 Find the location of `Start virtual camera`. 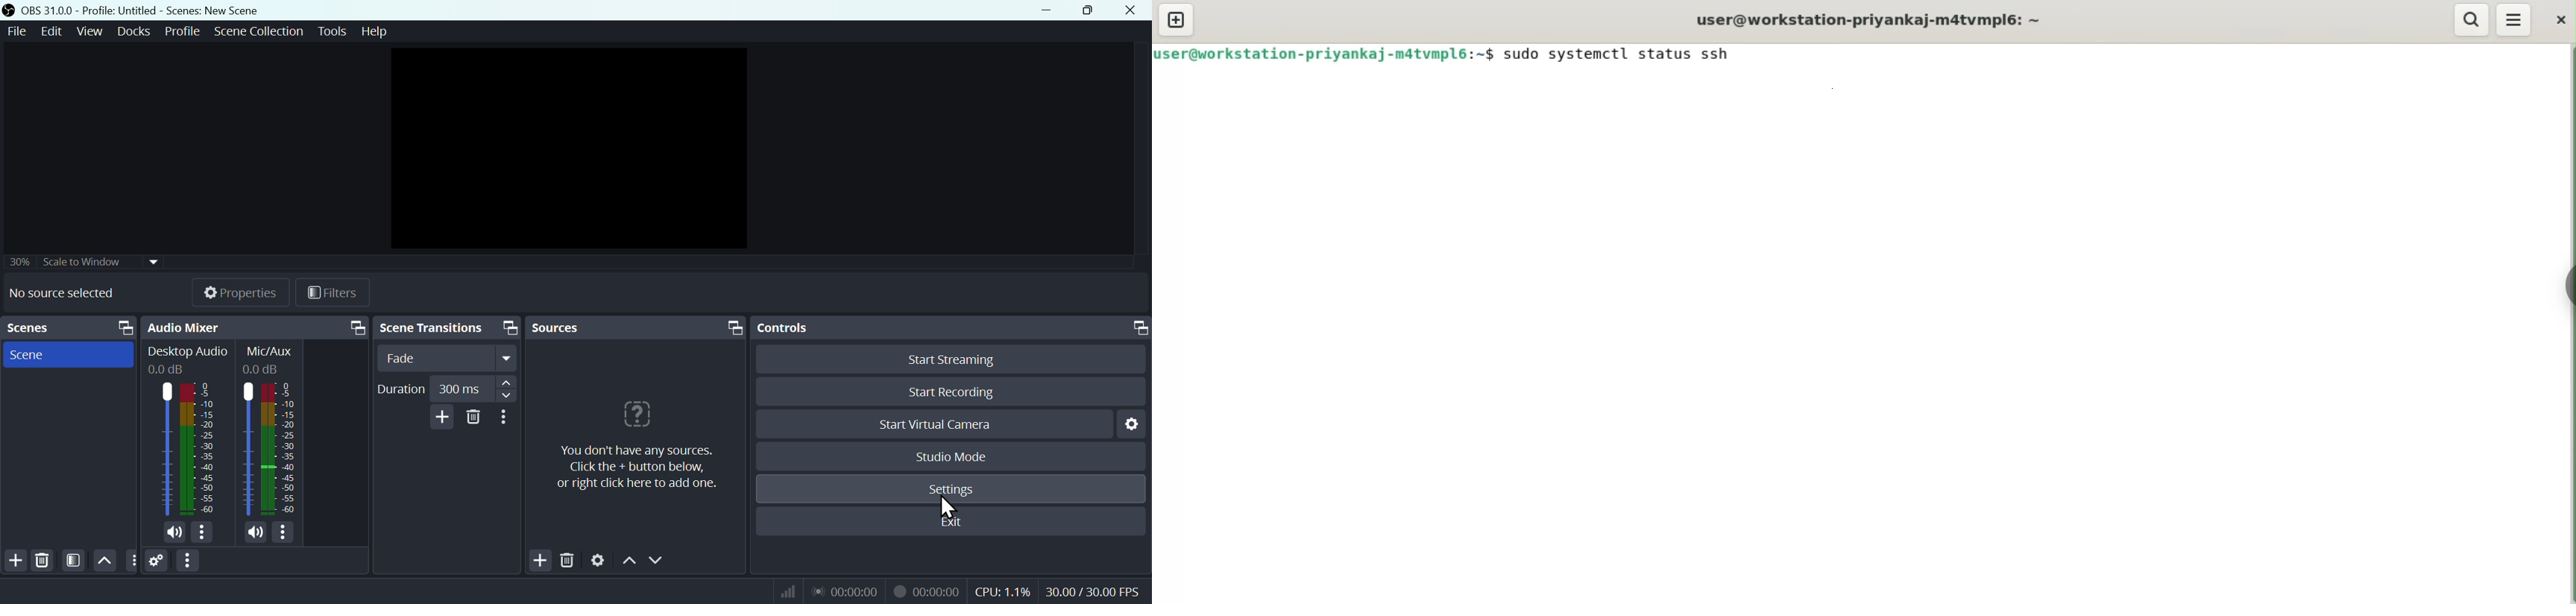

Start virtual camera is located at coordinates (946, 423).